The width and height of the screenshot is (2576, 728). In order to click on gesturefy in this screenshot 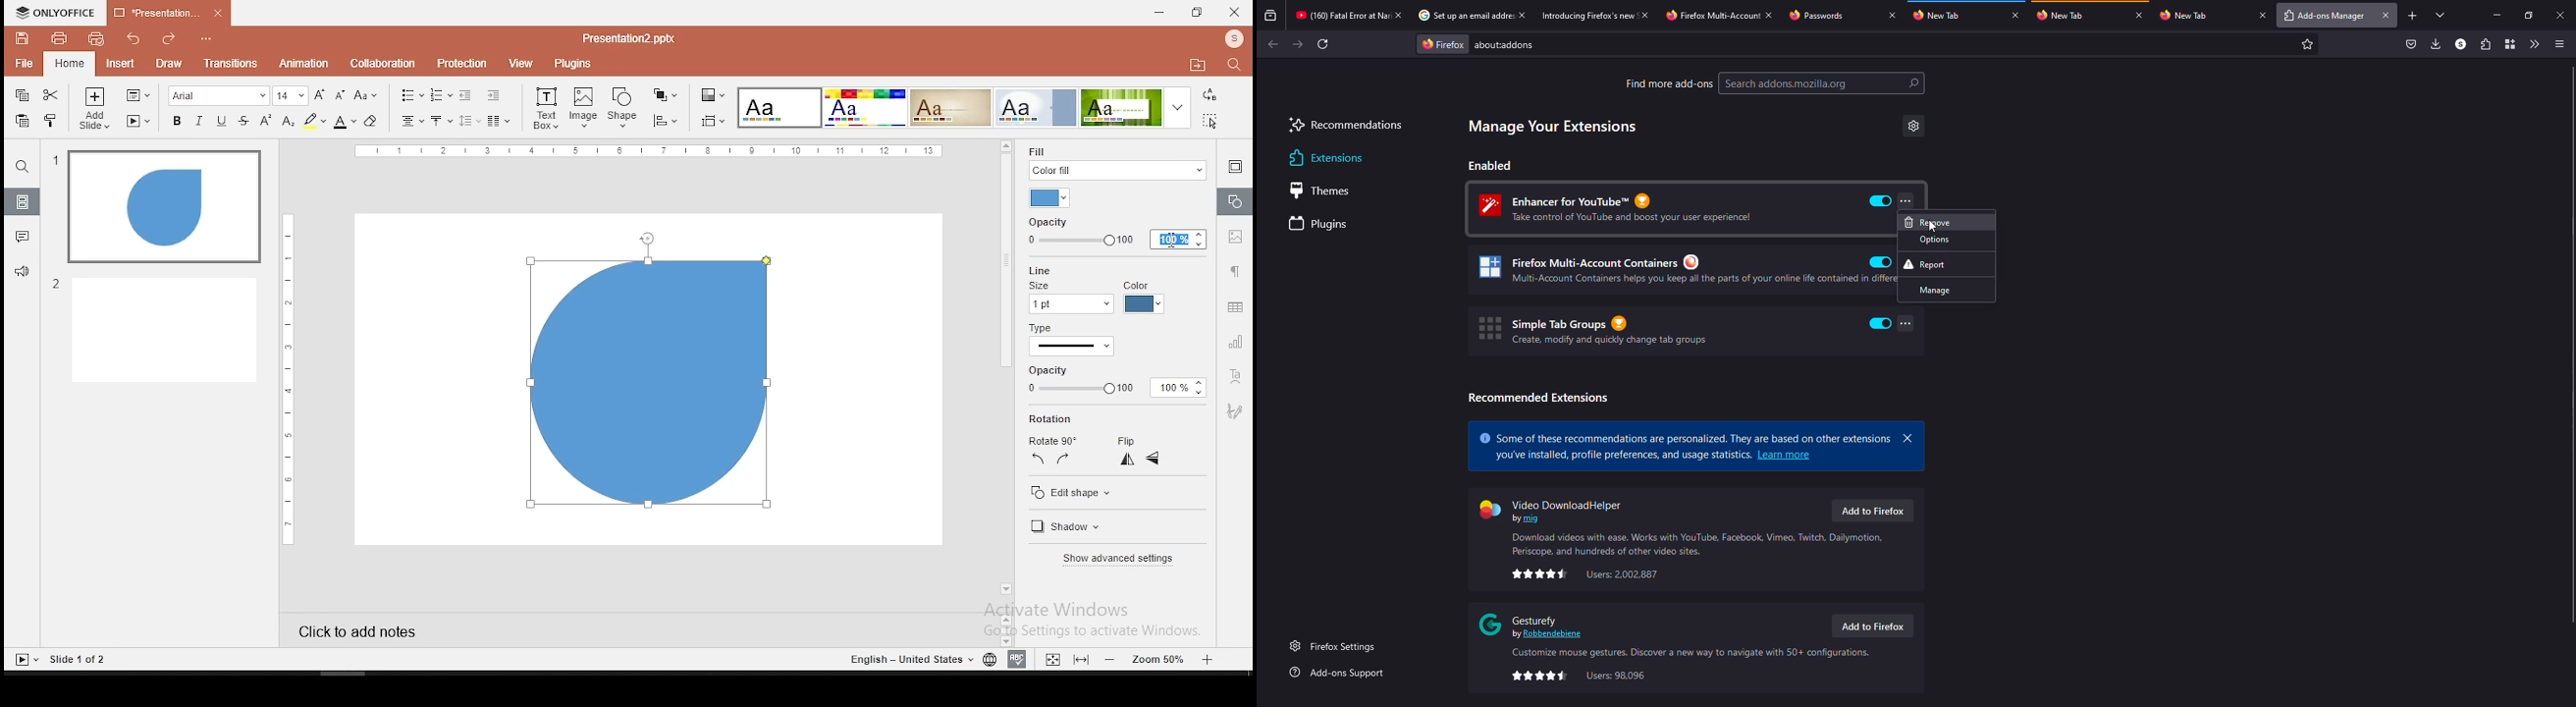, I will do `click(1534, 624)`.